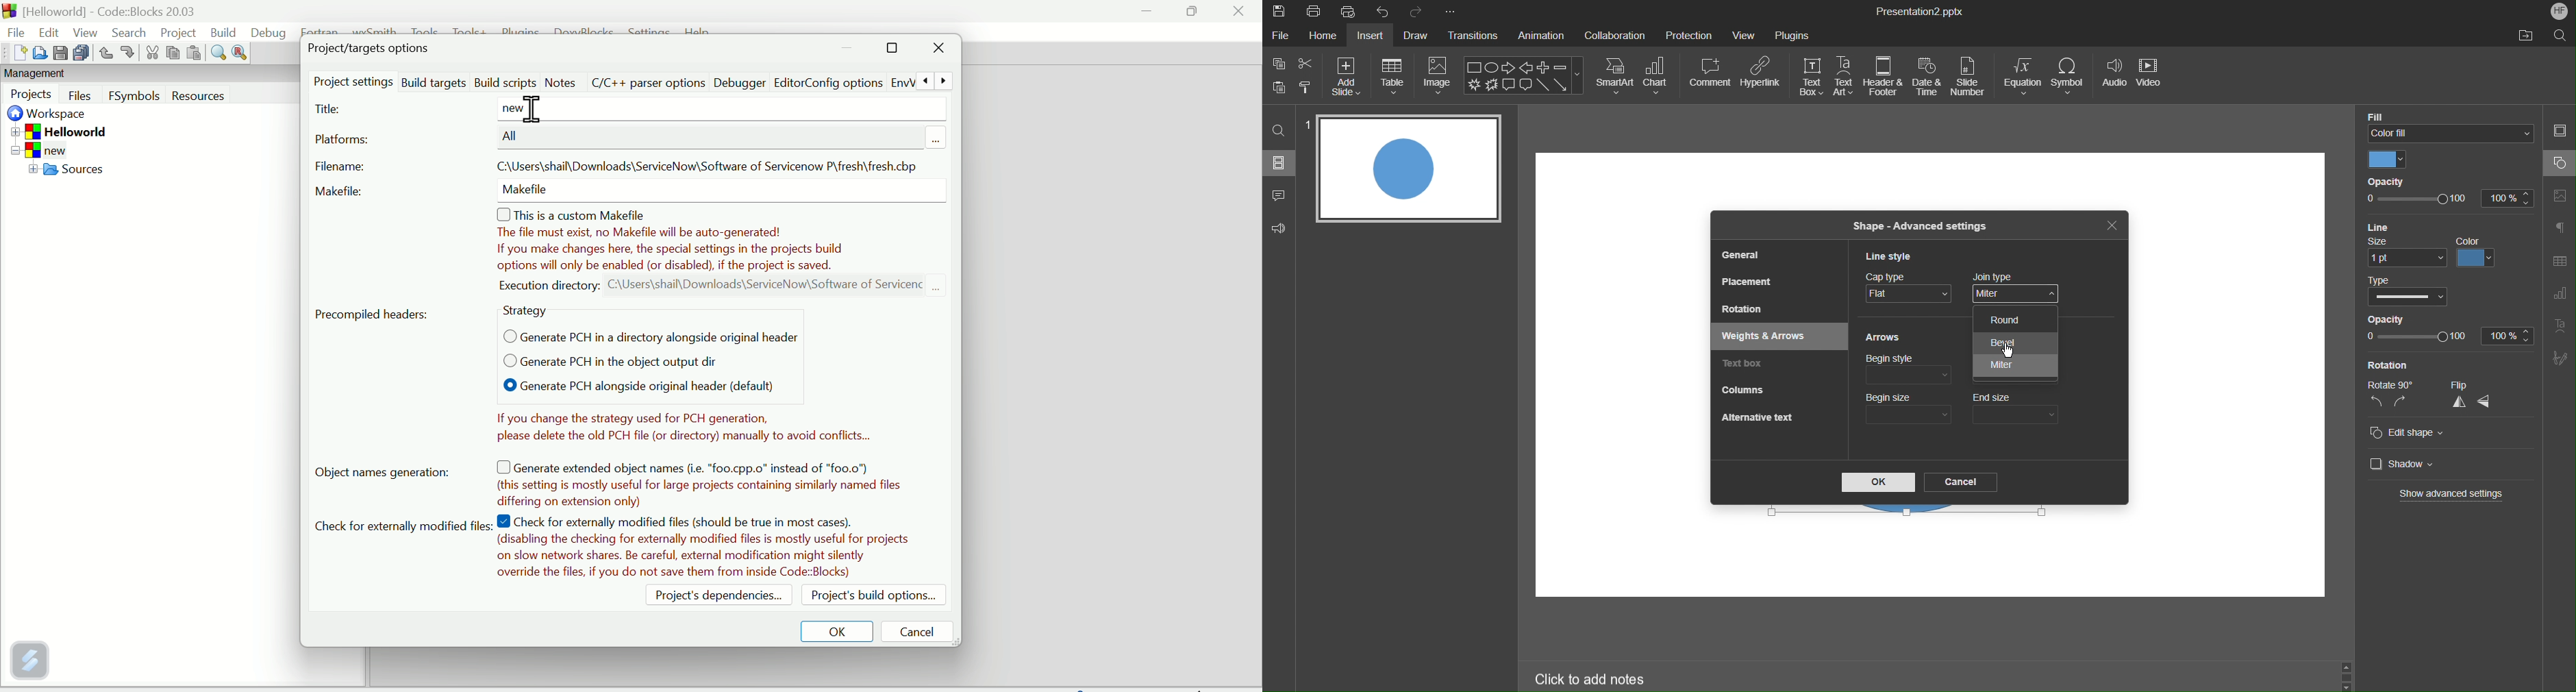 The width and height of the screenshot is (2576, 700). Describe the element at coordinates (342, 191) in the screenshot. I see `Make file` at that location.